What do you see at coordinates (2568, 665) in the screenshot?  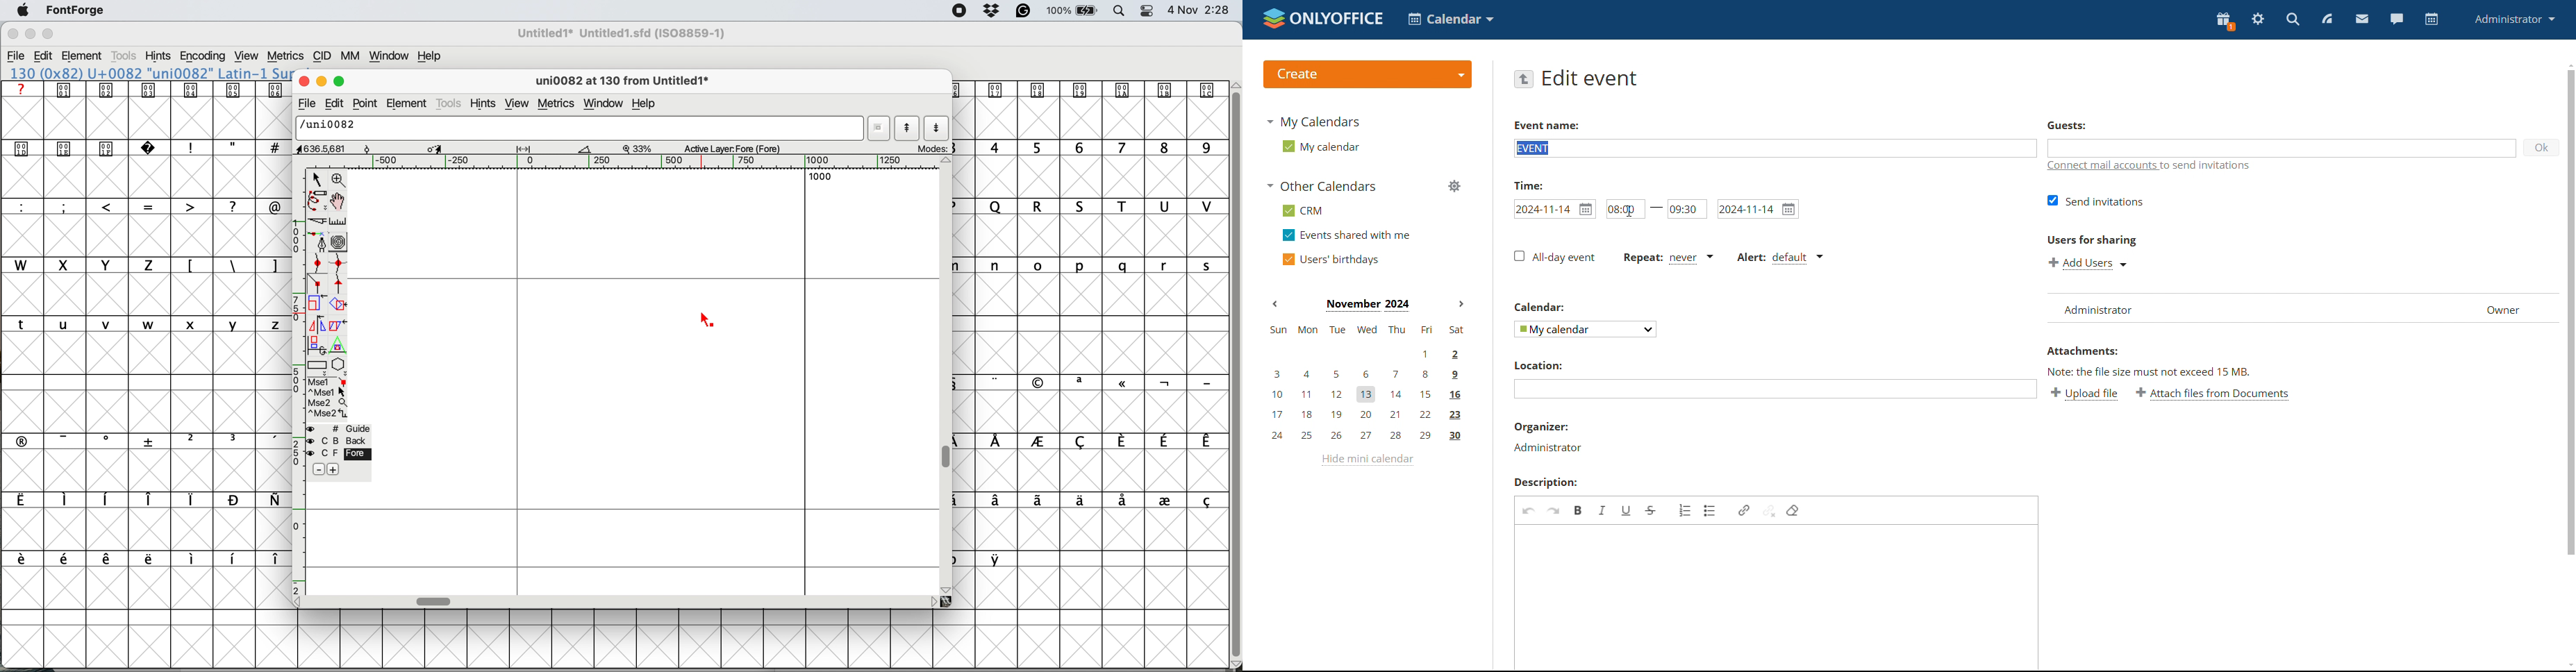 I see `scroll down` at bounding box center [2568, 665].